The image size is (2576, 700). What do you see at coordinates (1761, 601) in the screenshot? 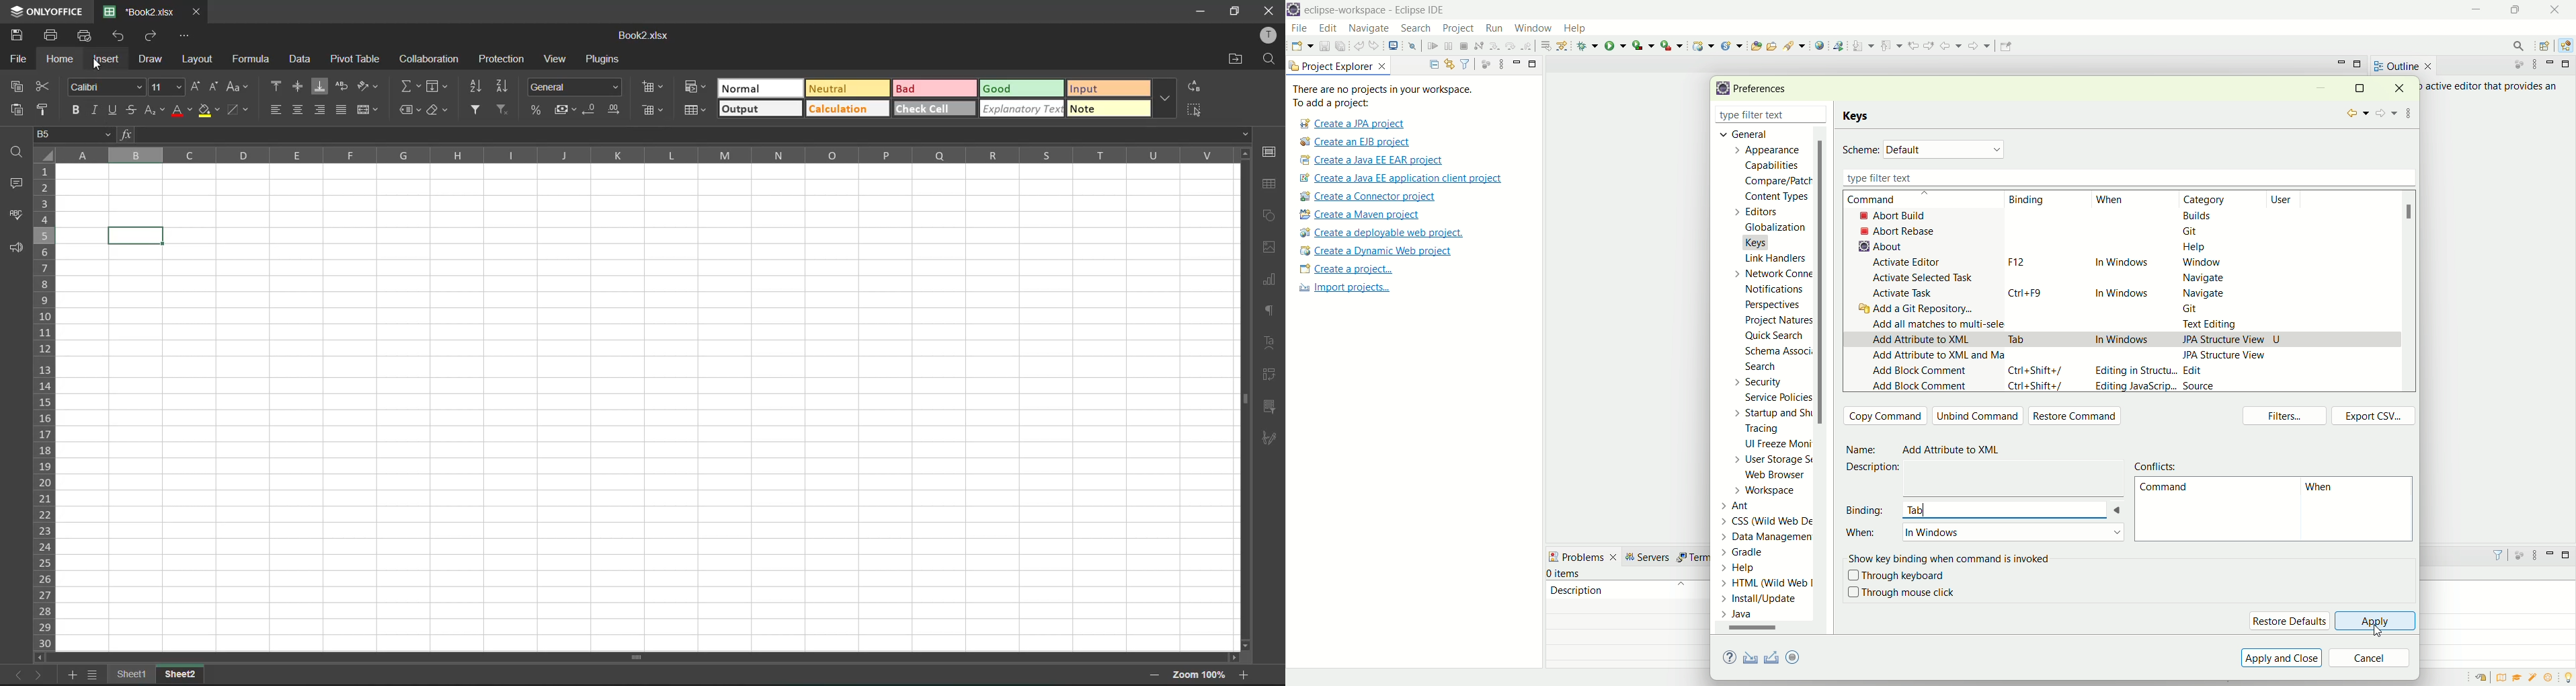
I see `Install/update` at bounding box center [1761, 601].